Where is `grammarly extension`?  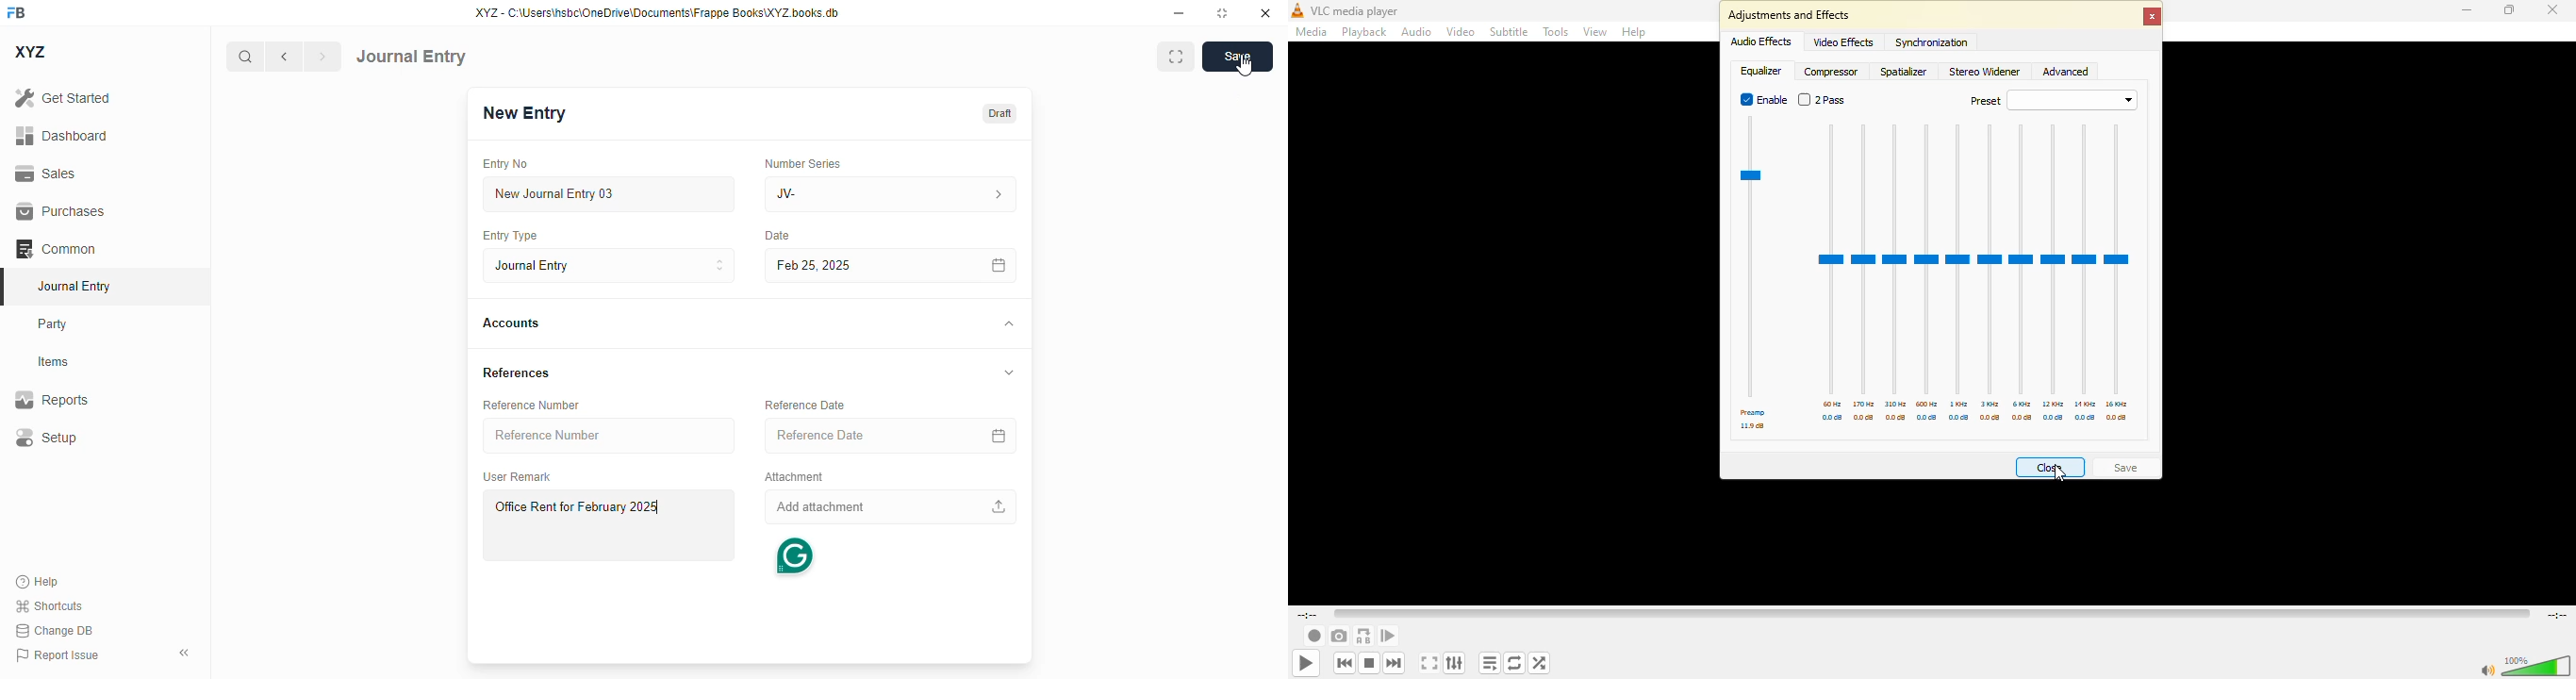
grammarly extension is located at coordinates (795, 556).